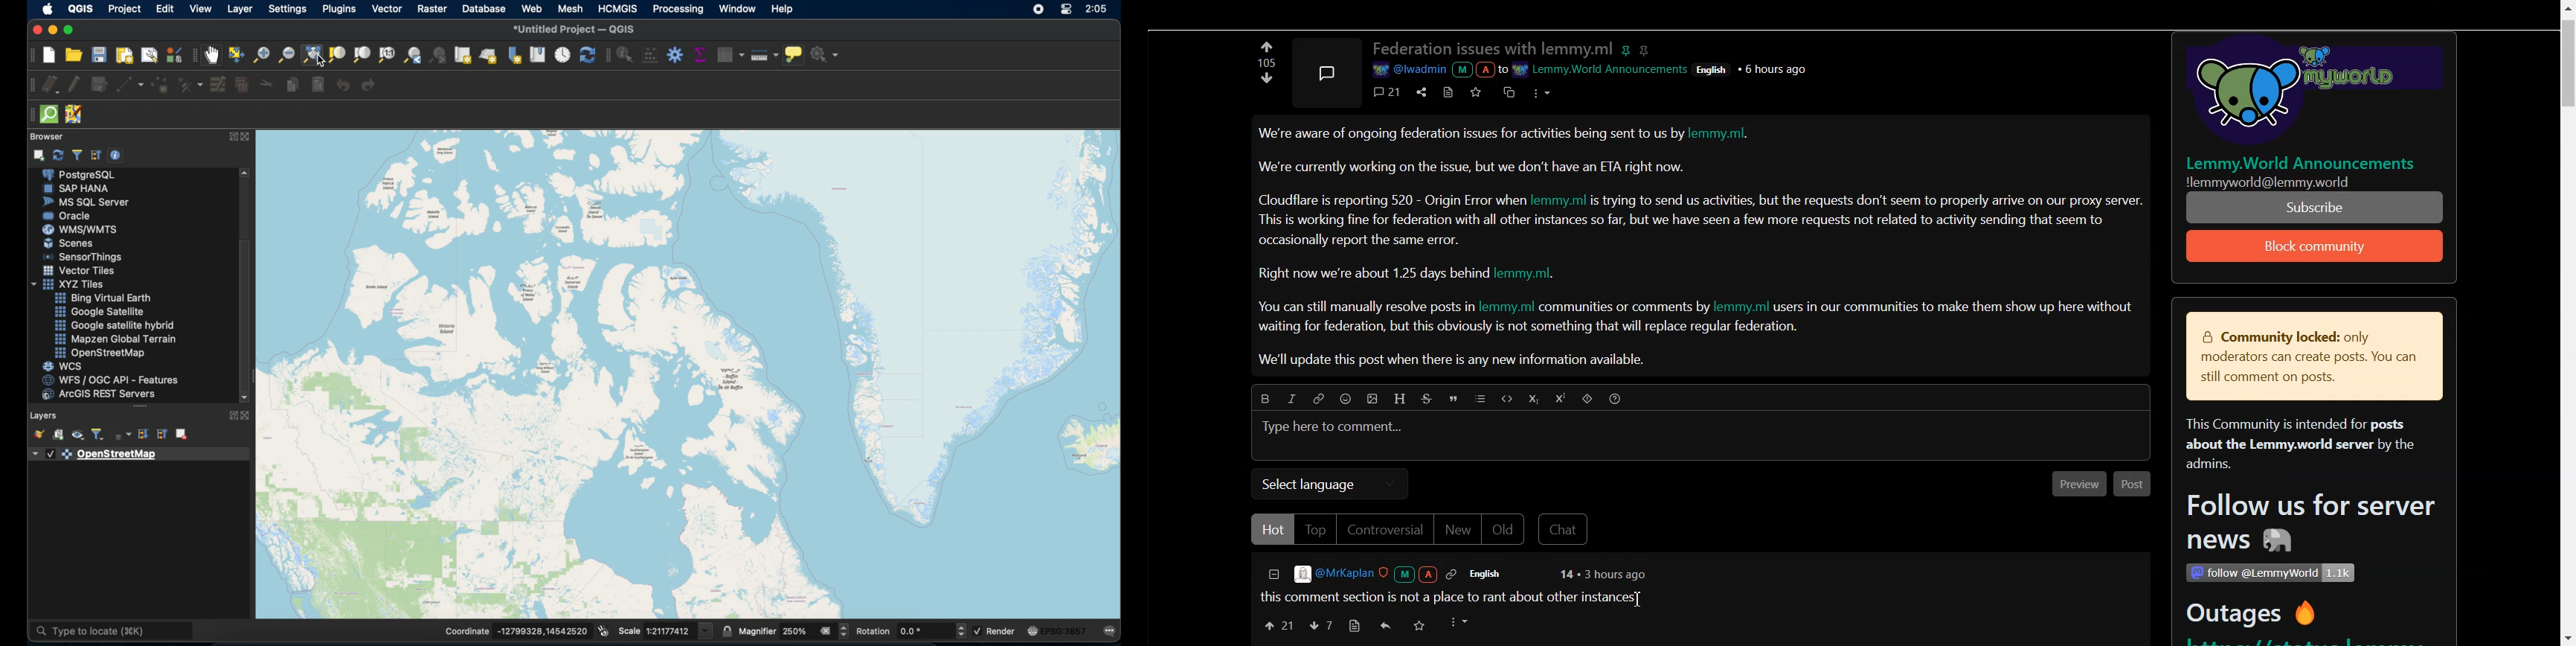 The image size is (2576, 672). Describe the element at coordinates (874, 632) in the screenshot. I see `rotation` at that location.